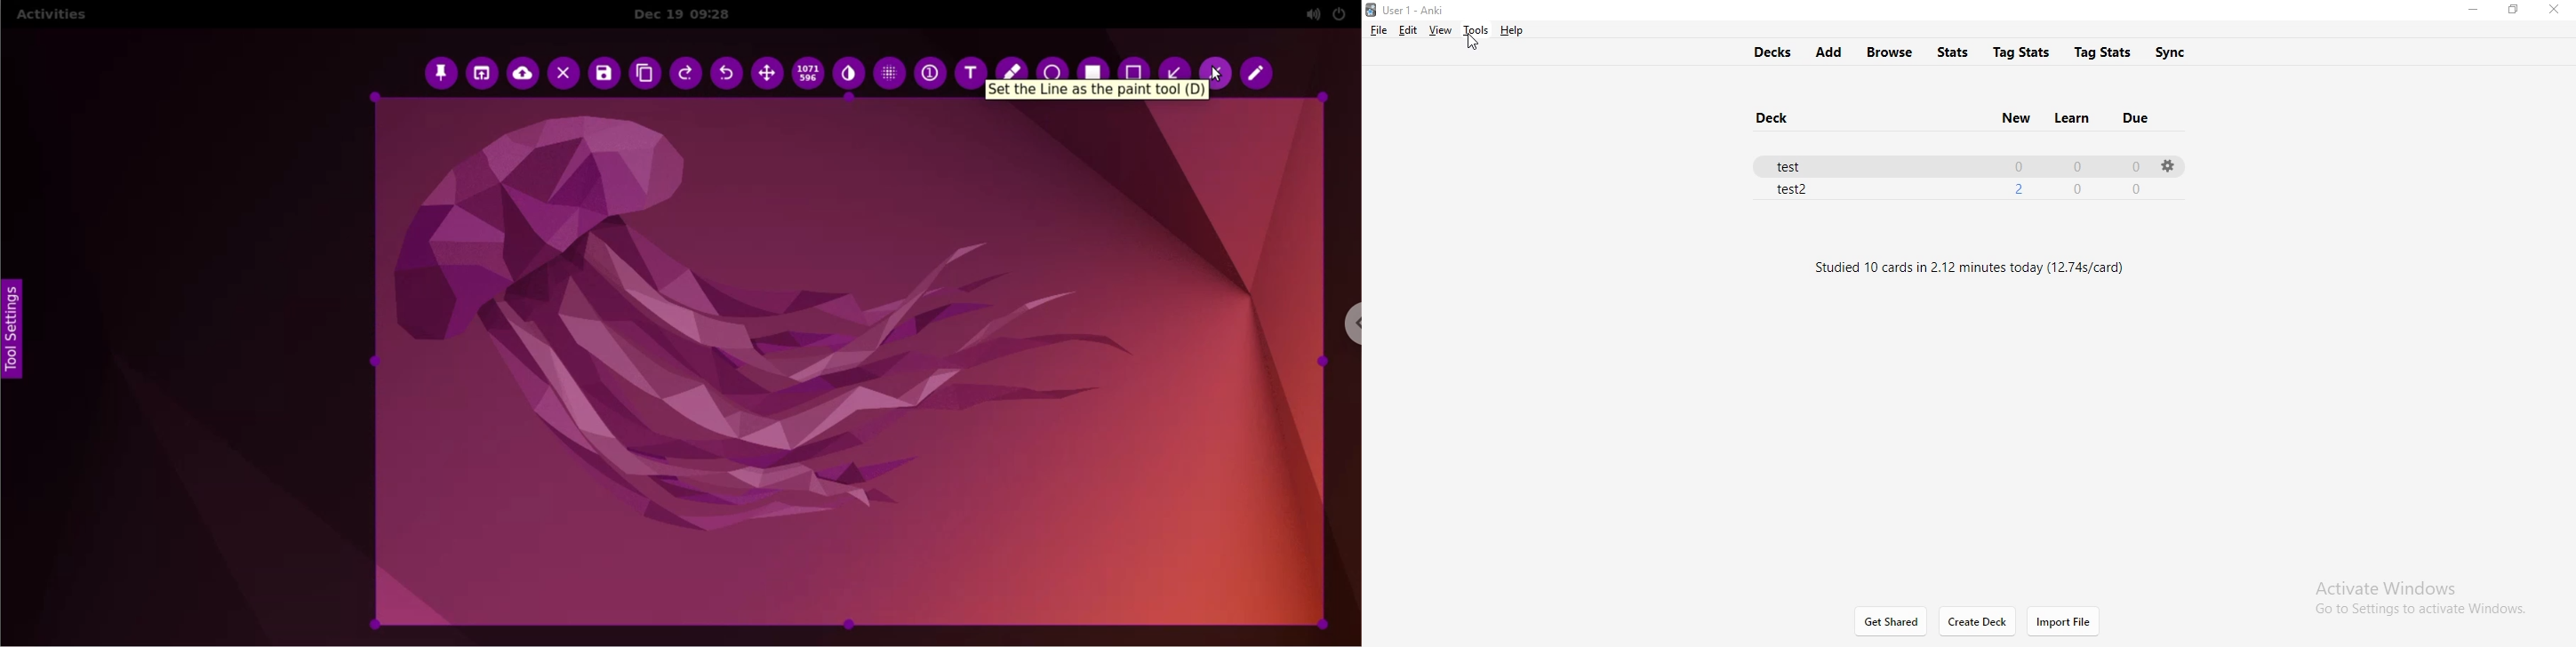  Describe the element at coordinates (930, 76) in the screenshot. I see `auto increment` at that location.